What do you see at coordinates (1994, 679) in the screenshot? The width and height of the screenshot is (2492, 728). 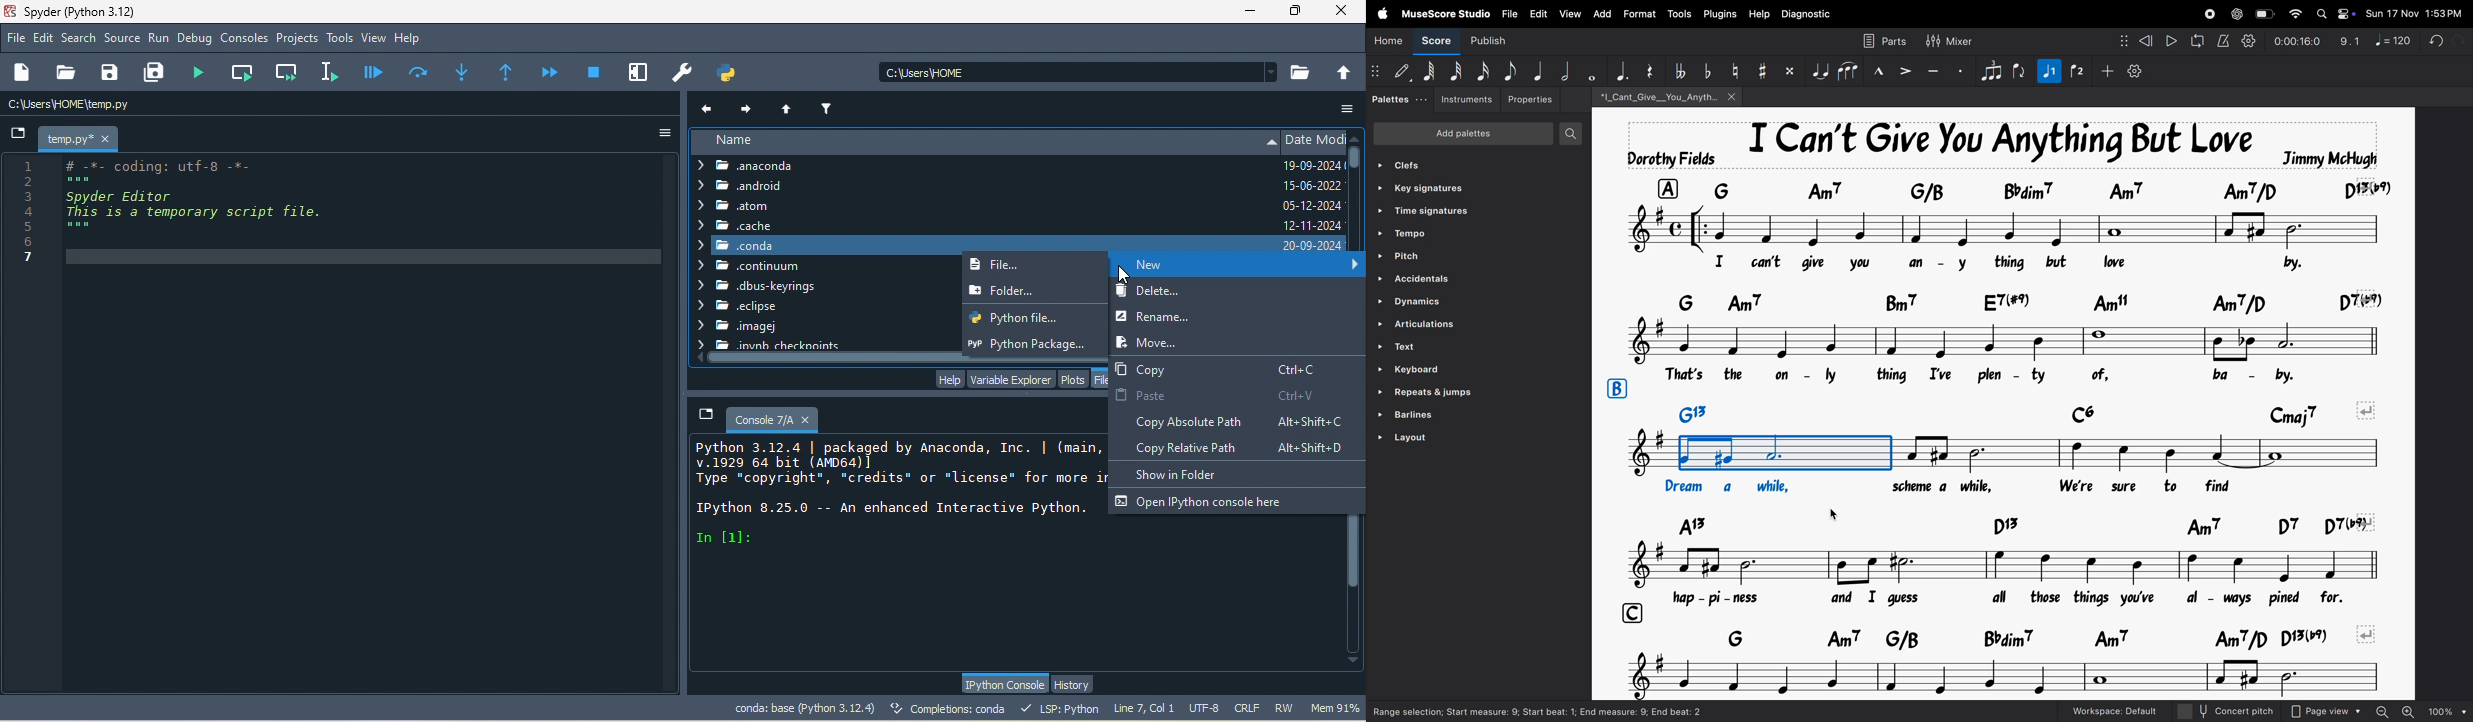 I see `notes` at bounding box center [1994, 679].